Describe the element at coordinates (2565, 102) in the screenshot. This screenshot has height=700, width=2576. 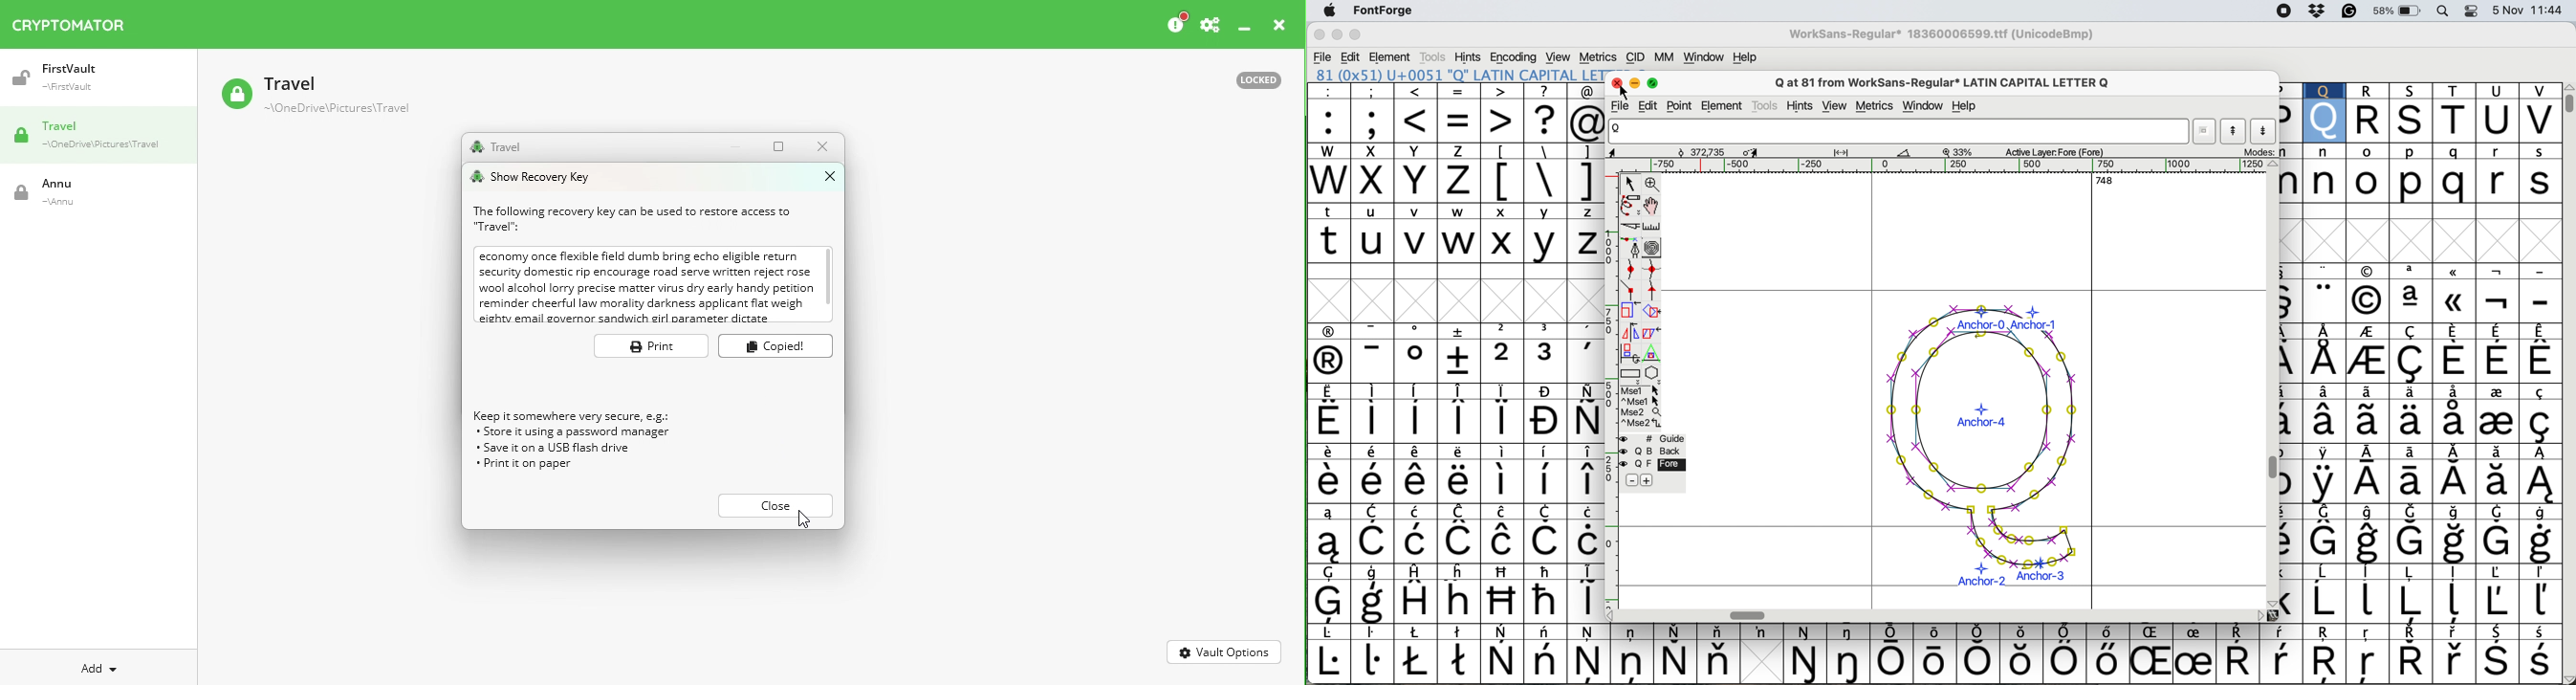
I see `vertical scroll bar` at that location.